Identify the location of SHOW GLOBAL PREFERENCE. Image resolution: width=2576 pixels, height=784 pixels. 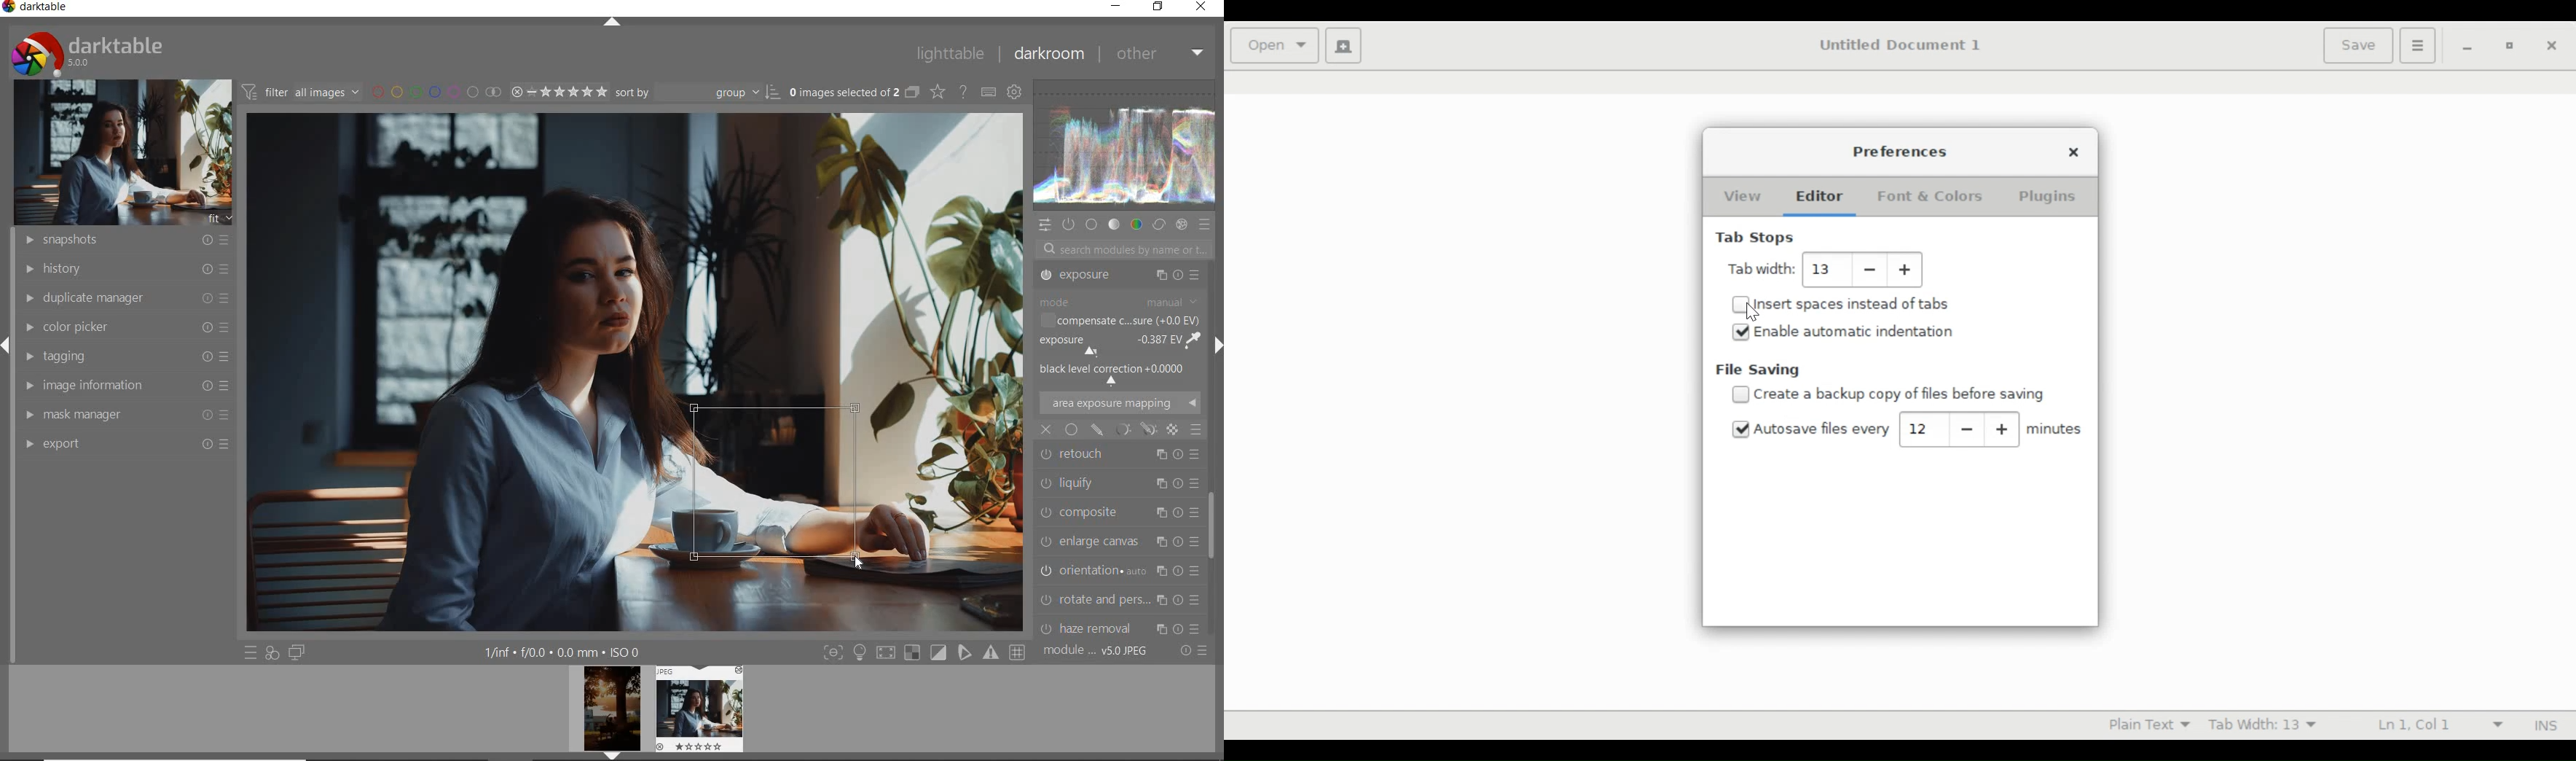
(1016, 92).